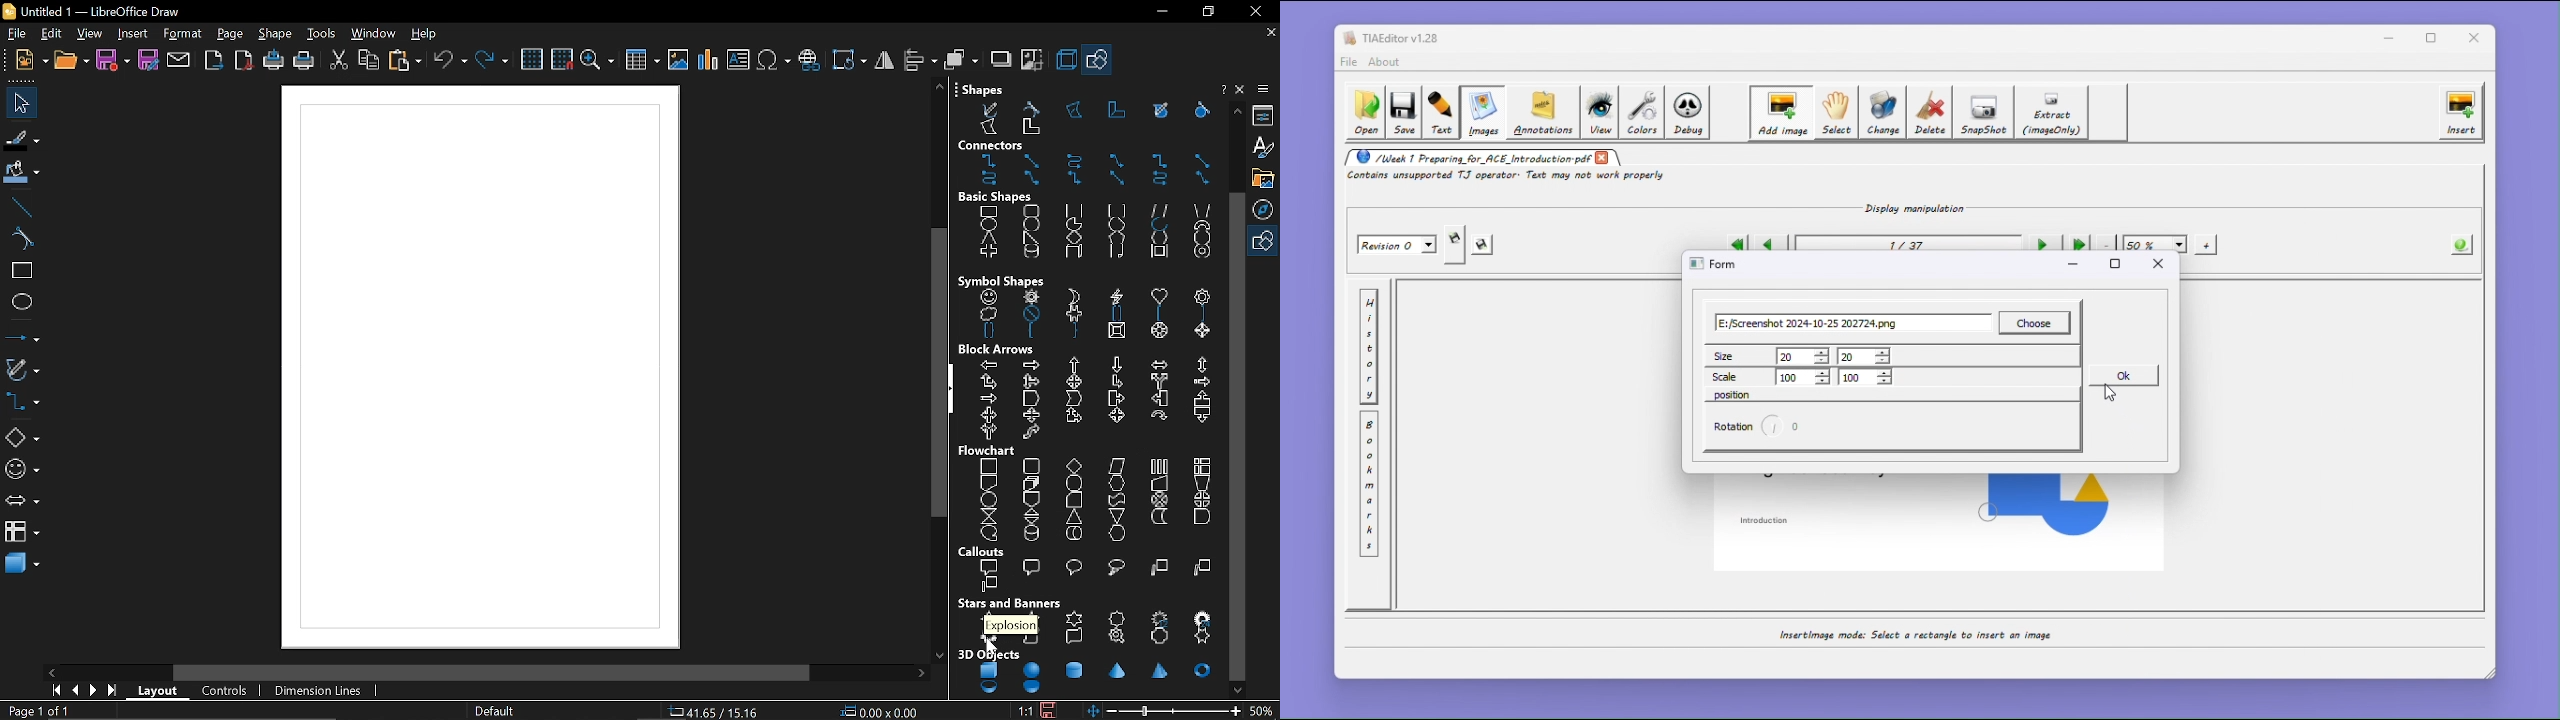 Image resolution: width=2576 pixels, height=728 pixels. What do you see at coordinates (1053, 708) in the screenshot?
I see `save` at bounding box center [1053, 708].